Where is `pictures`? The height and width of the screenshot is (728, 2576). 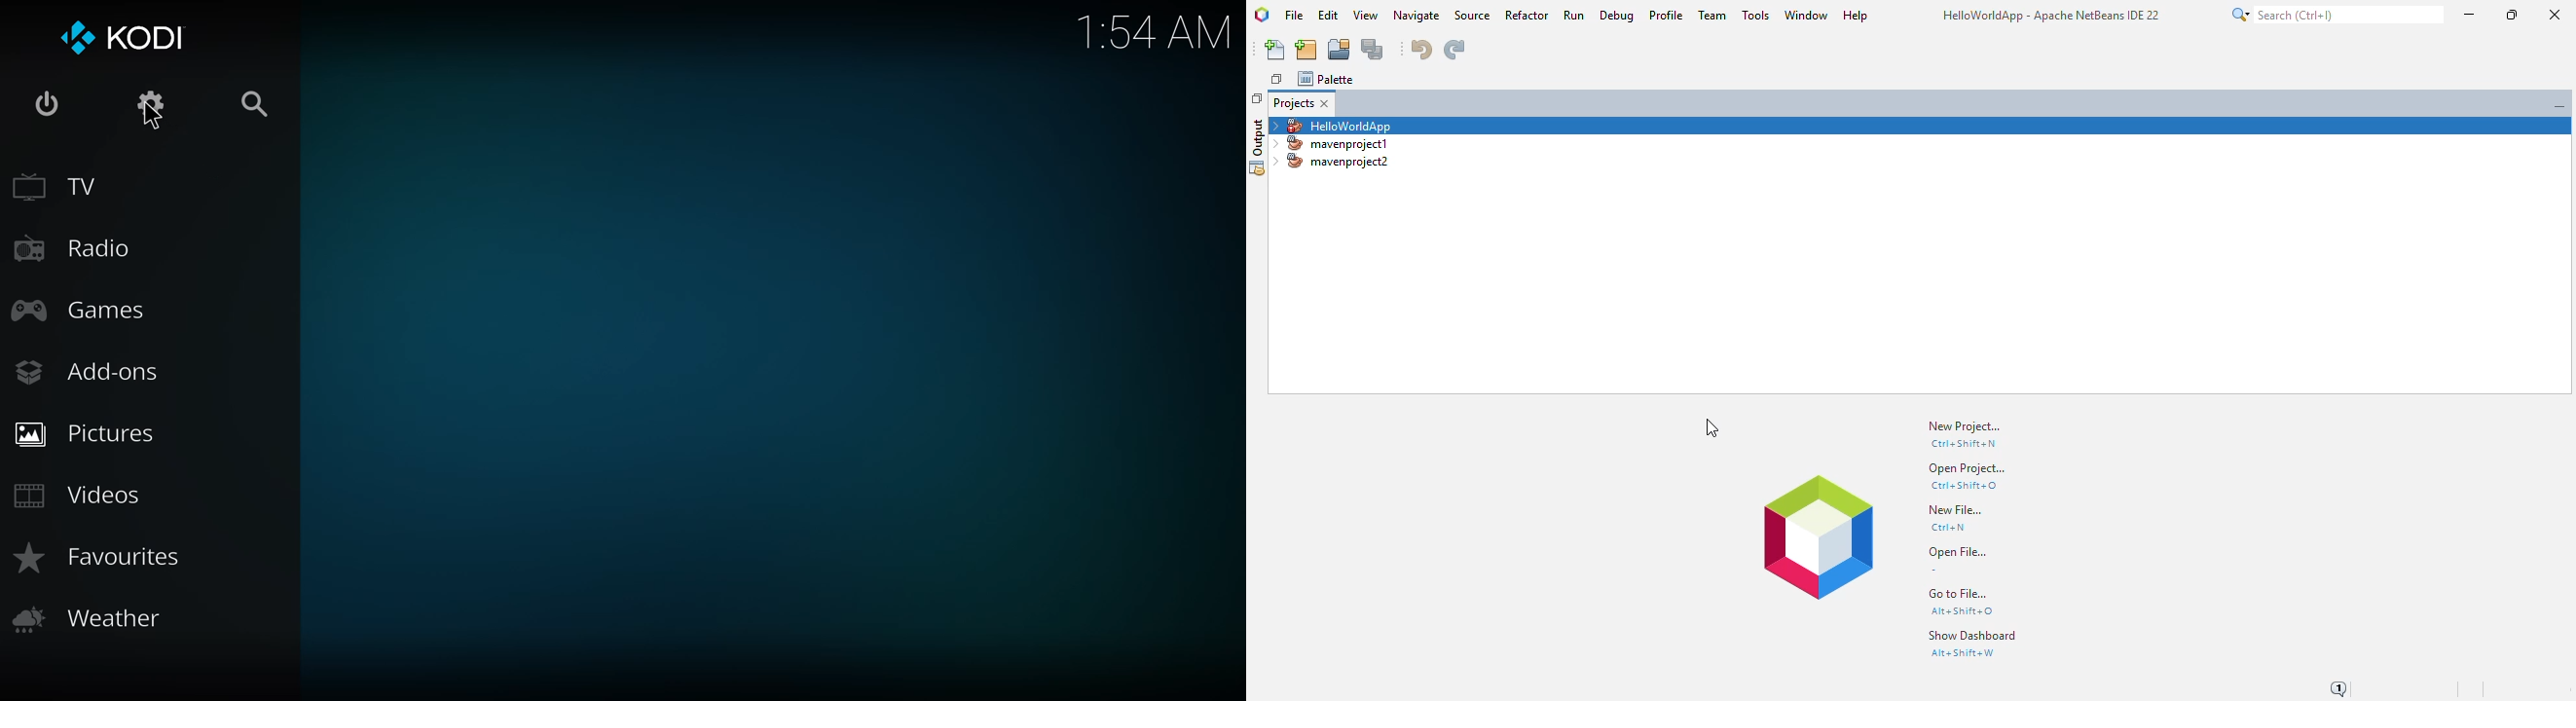
pictures is located at coordinates (88, 433).